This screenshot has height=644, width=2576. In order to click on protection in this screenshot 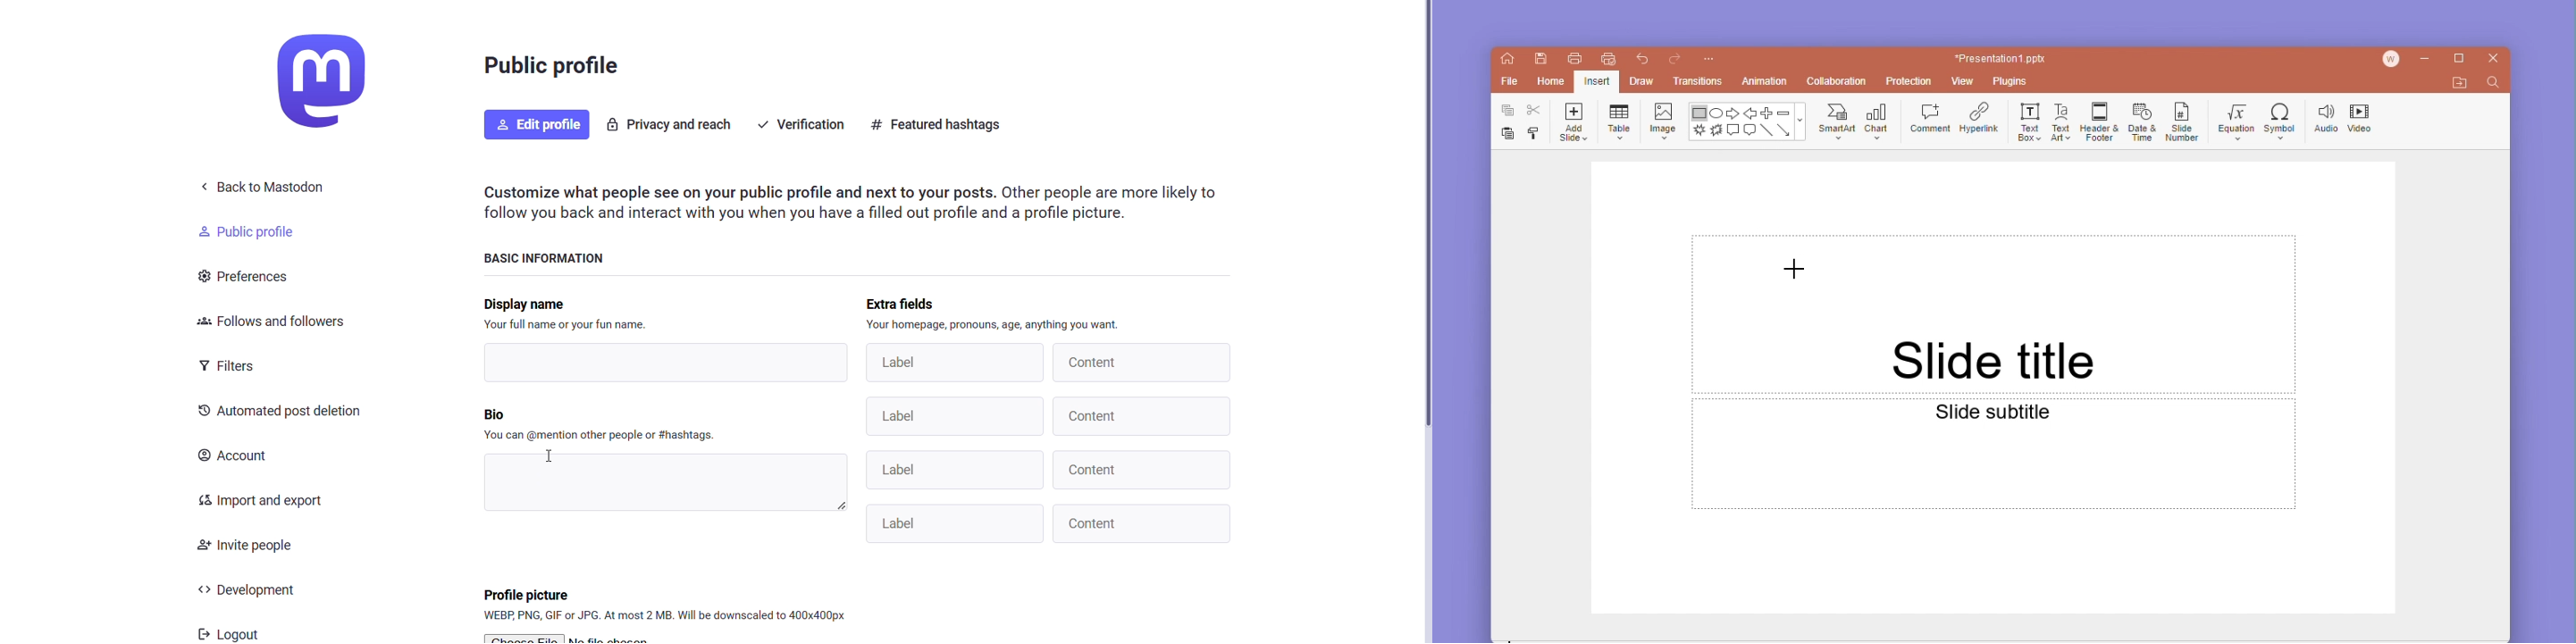, I will do `click(1906, 81)`.